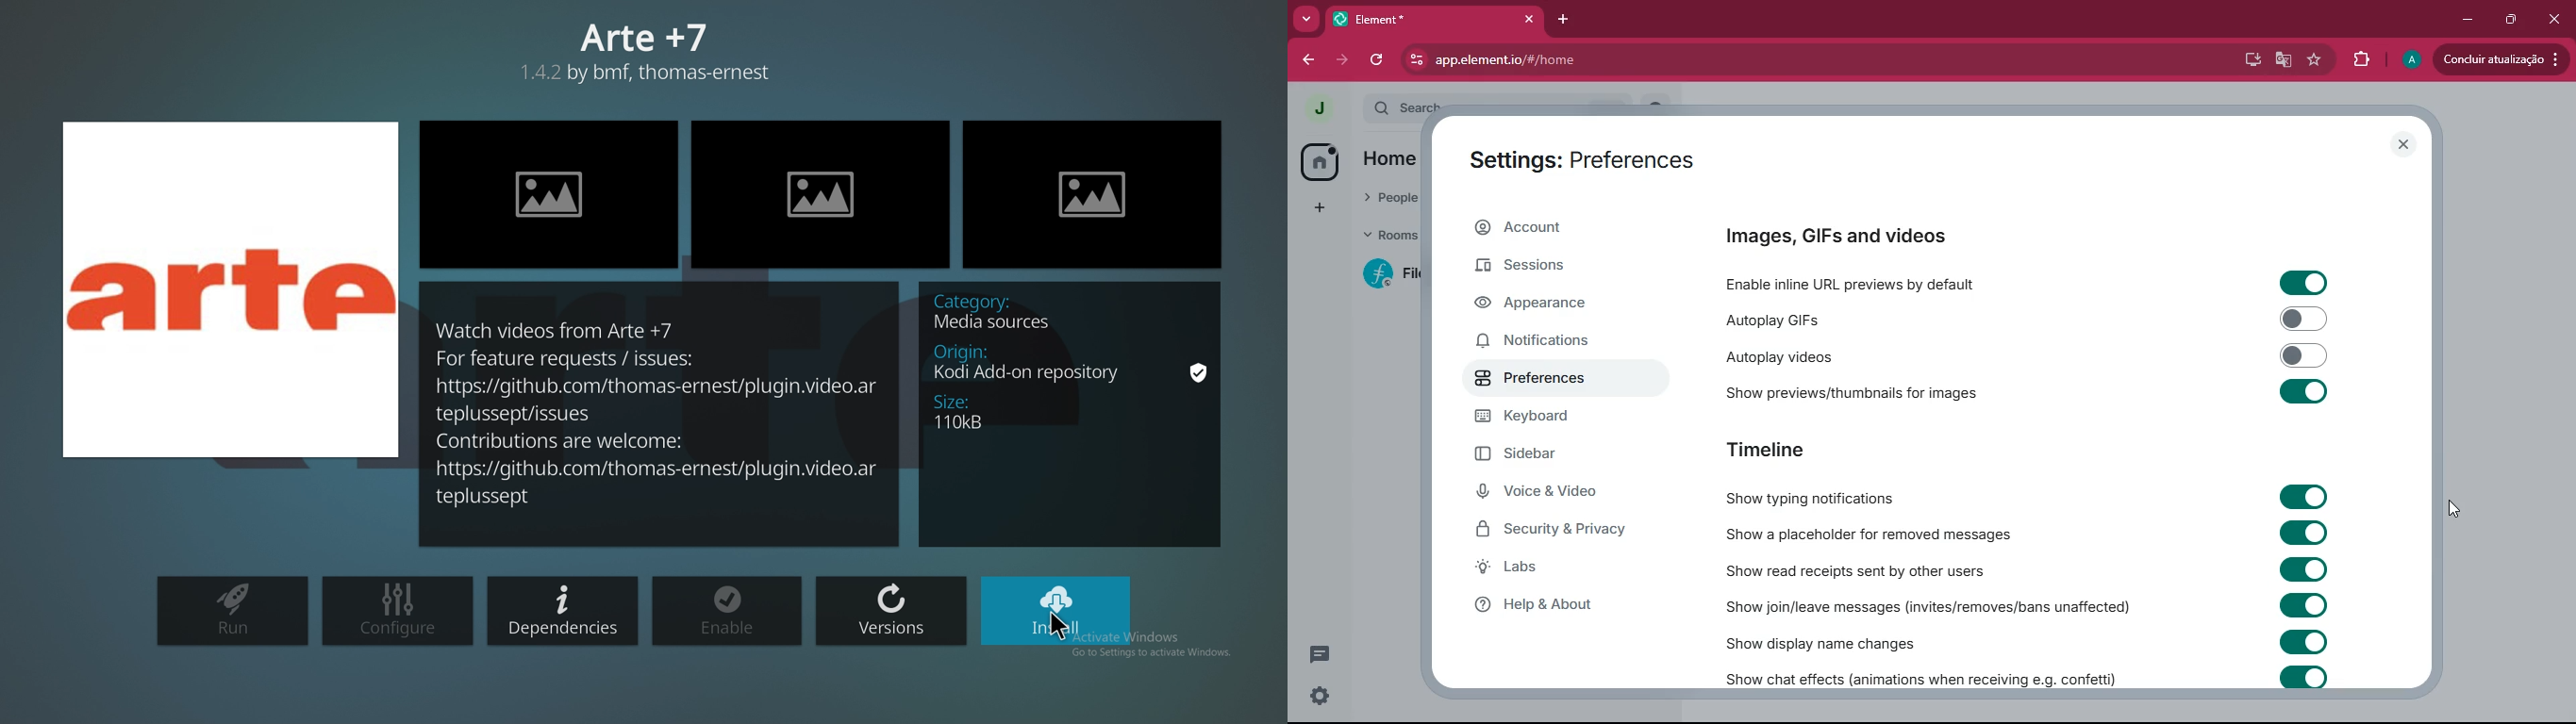  I want to click on voice & video, so click(1541, 490).